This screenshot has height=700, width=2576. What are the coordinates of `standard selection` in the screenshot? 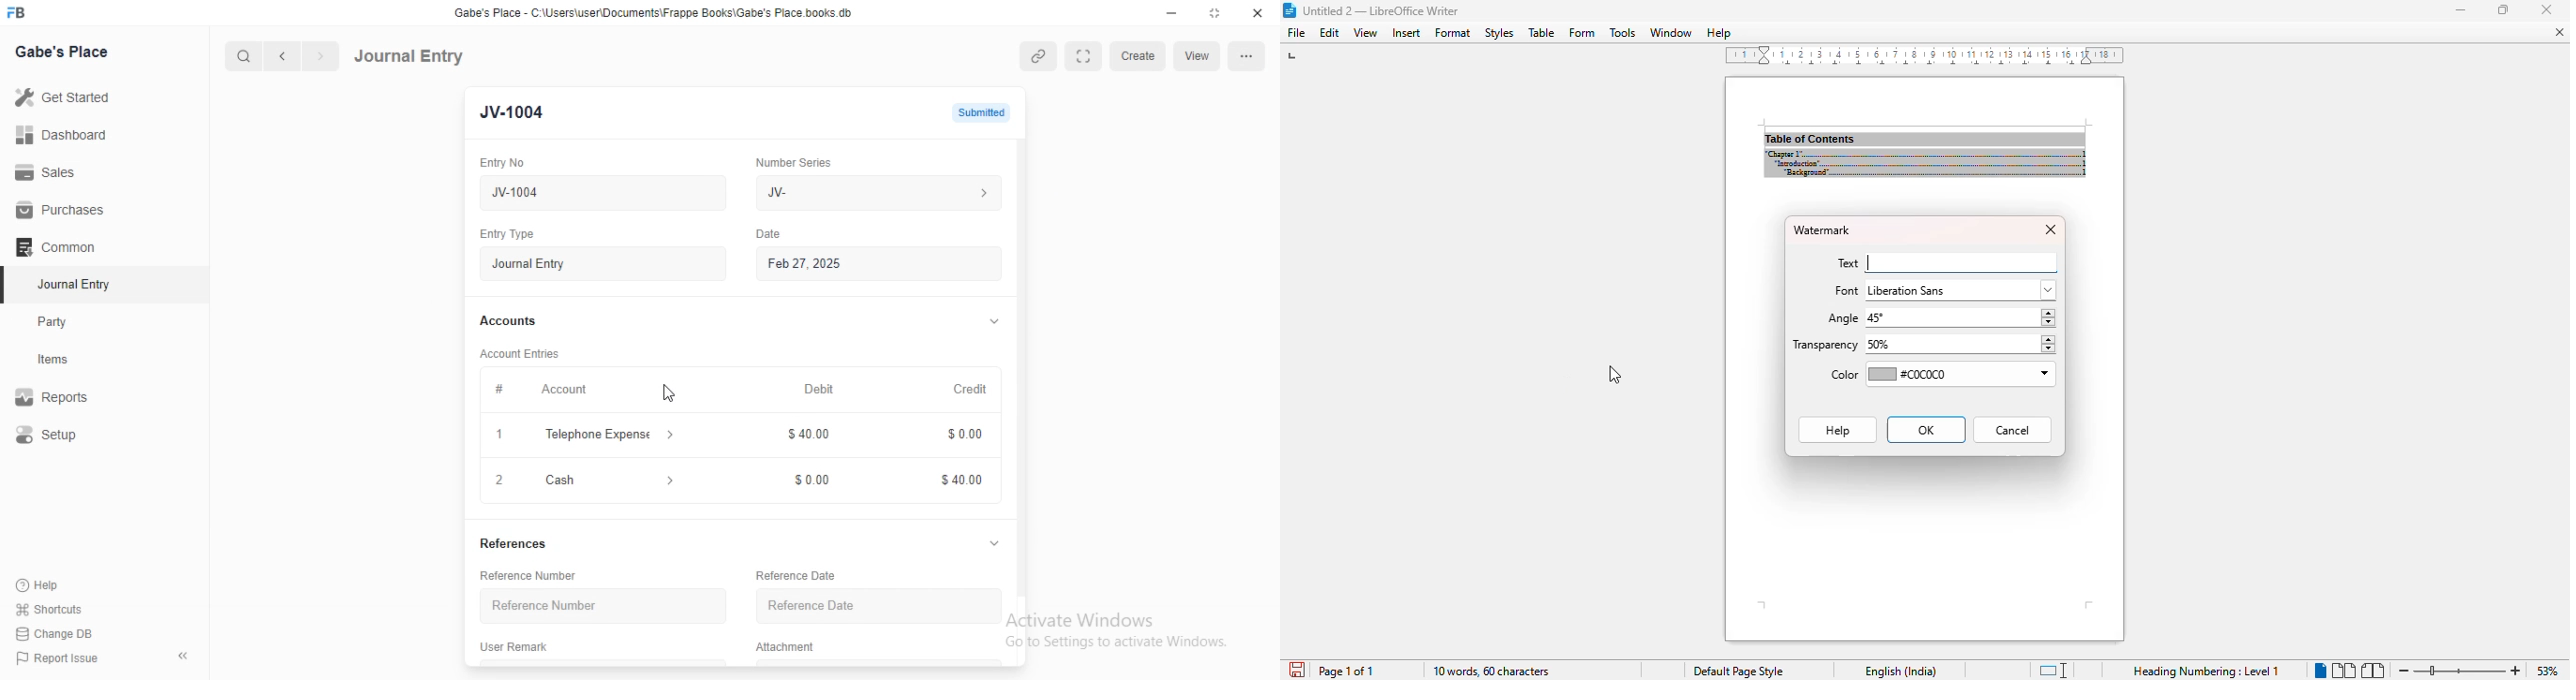 It's located at (2051, 670).